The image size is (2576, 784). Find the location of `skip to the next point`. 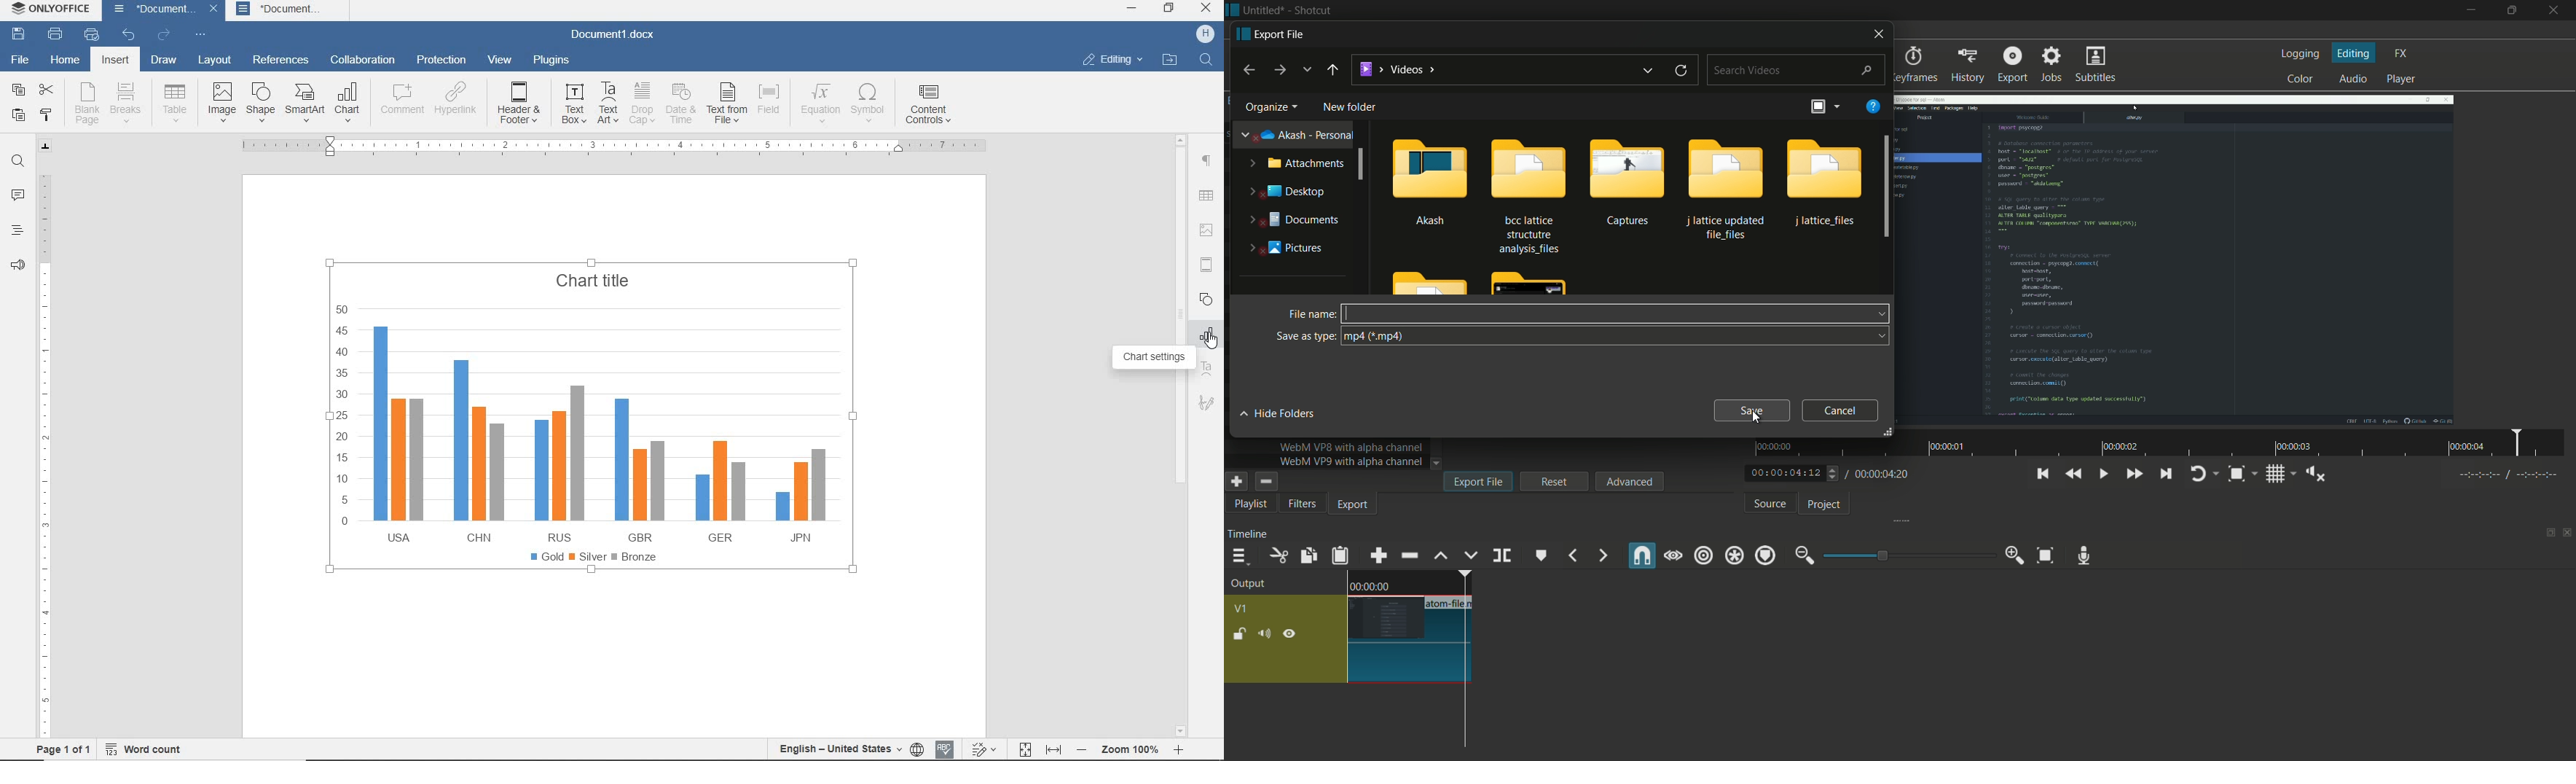

skip to the next point is located at coordinates (2168, 474).